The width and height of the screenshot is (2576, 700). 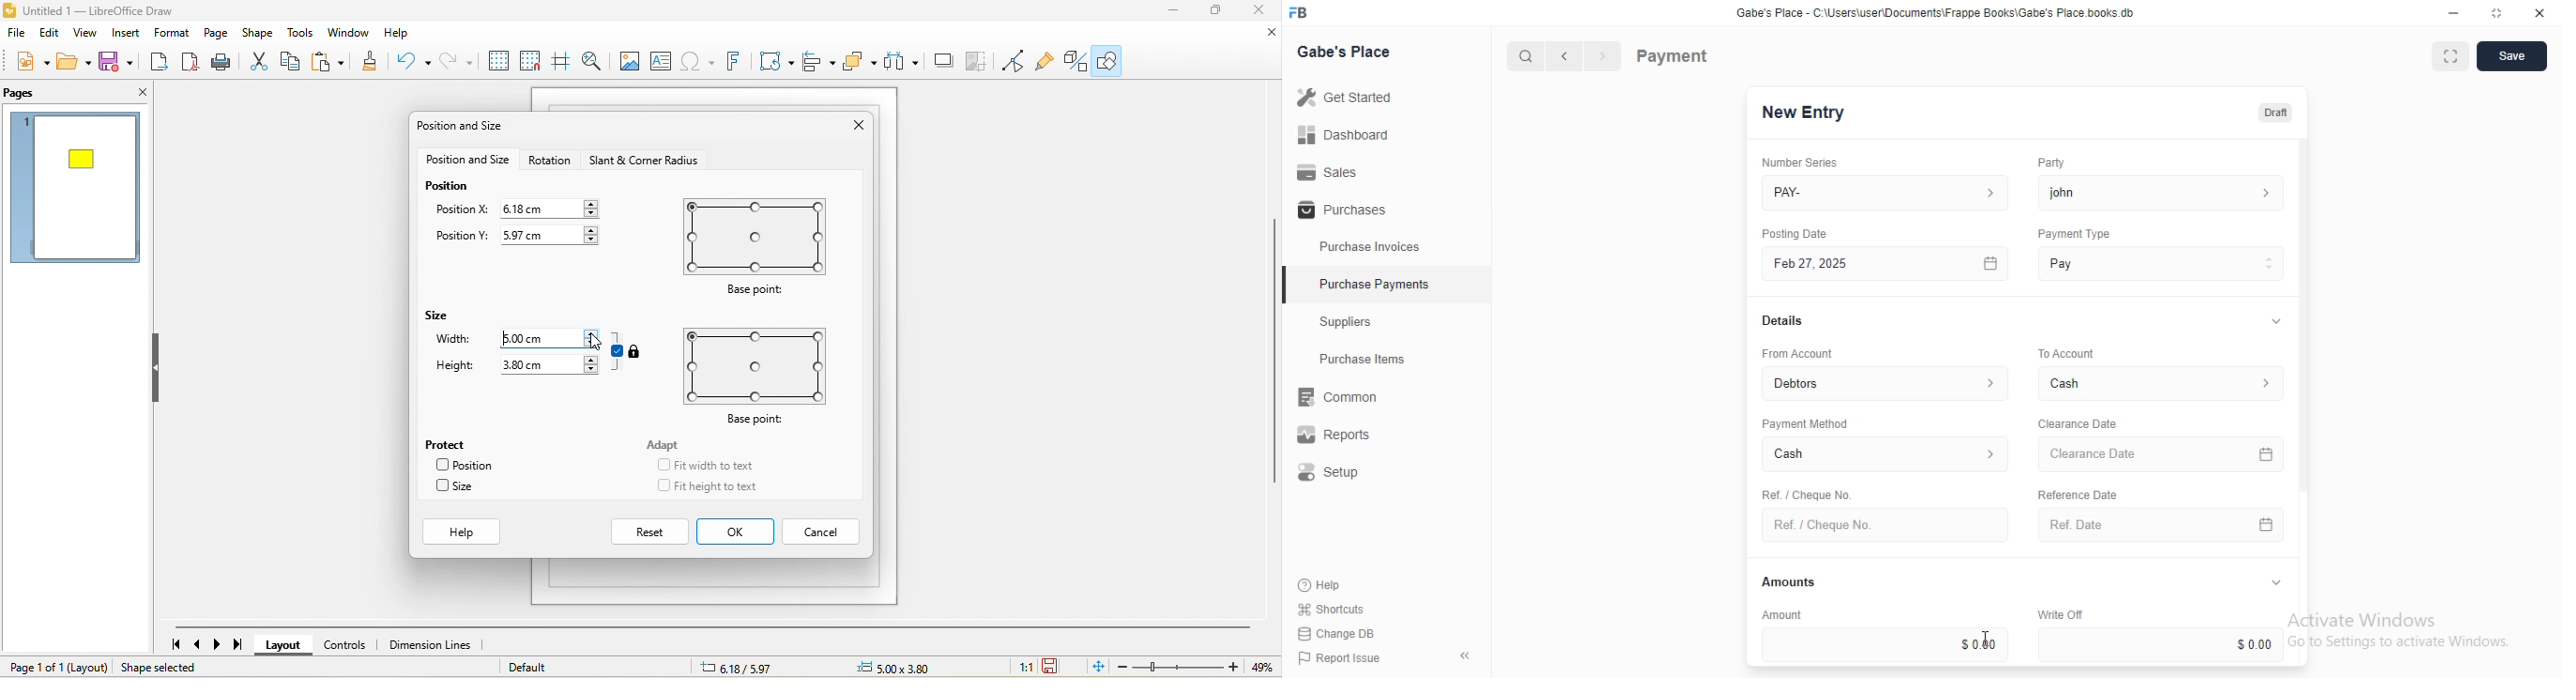 What do you see at coordinates (1792, 162) in the screenshot?
I see `Number Series` at bounding box center [1792, 162].